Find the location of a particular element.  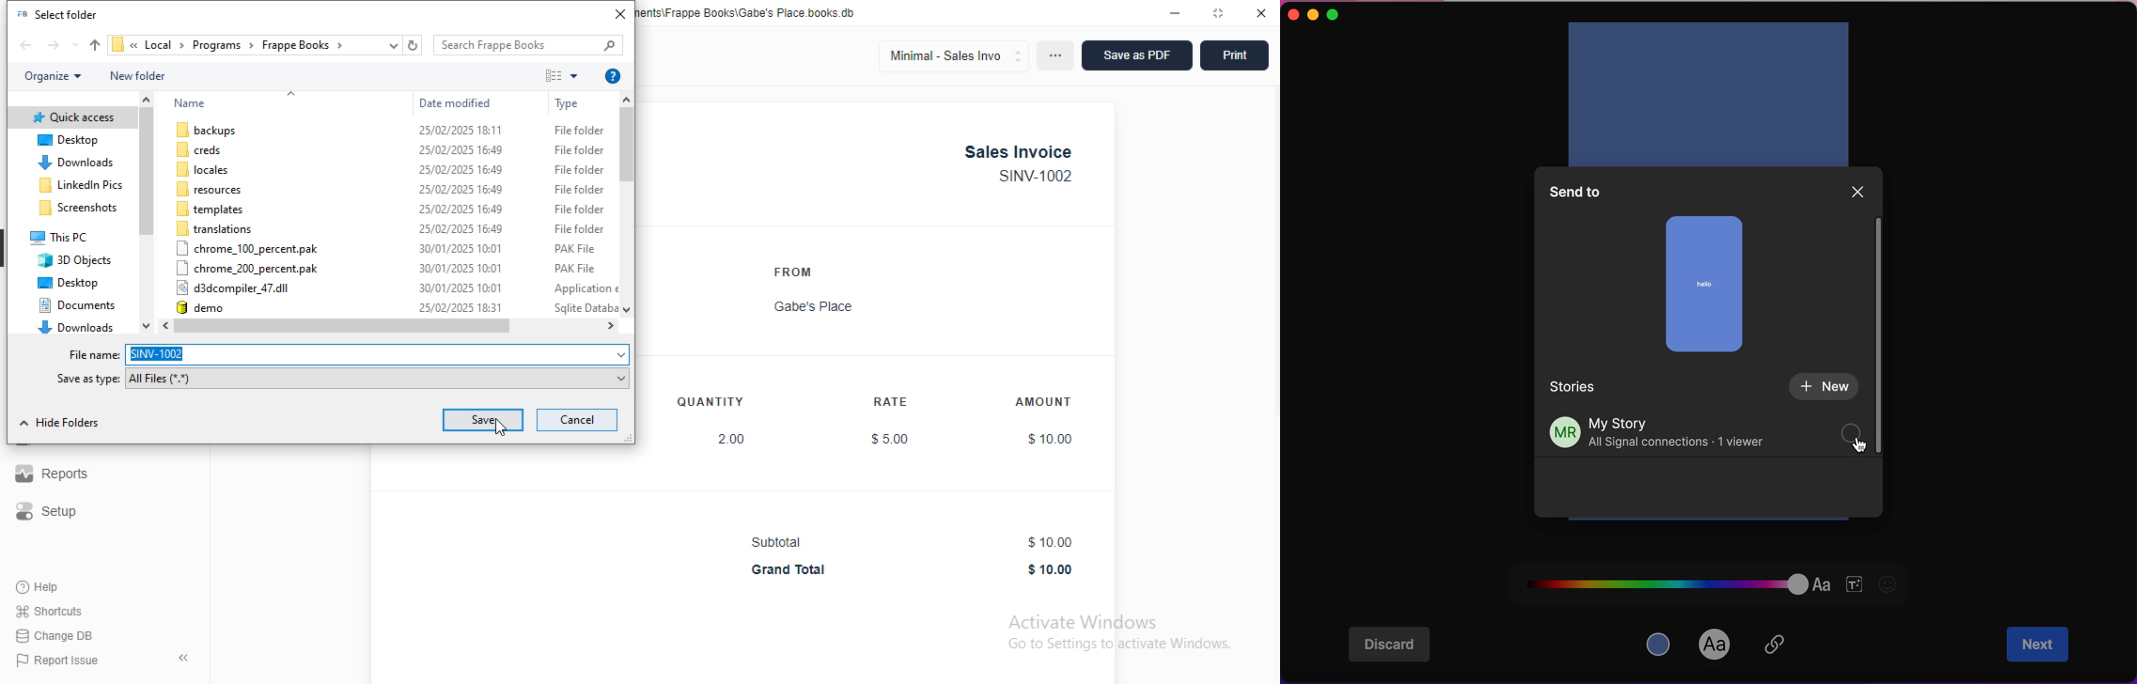

change DB is located at coordinates (54, 636).